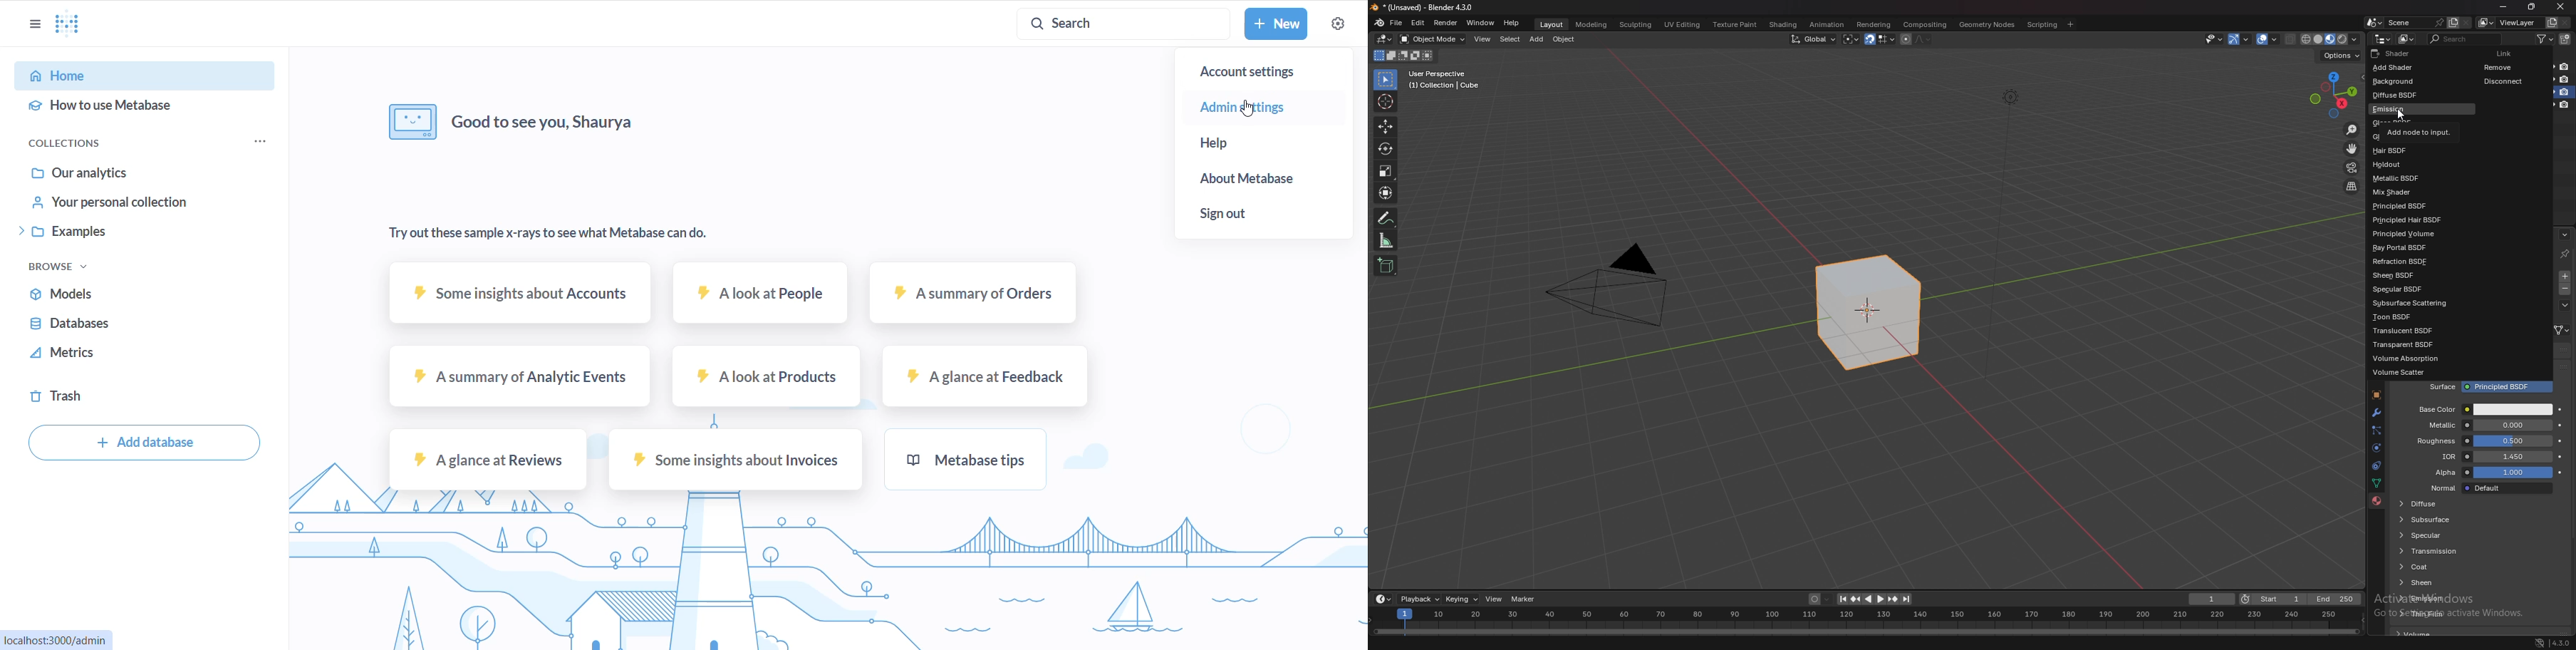  I want to click on animate property, so click(2560, 456).